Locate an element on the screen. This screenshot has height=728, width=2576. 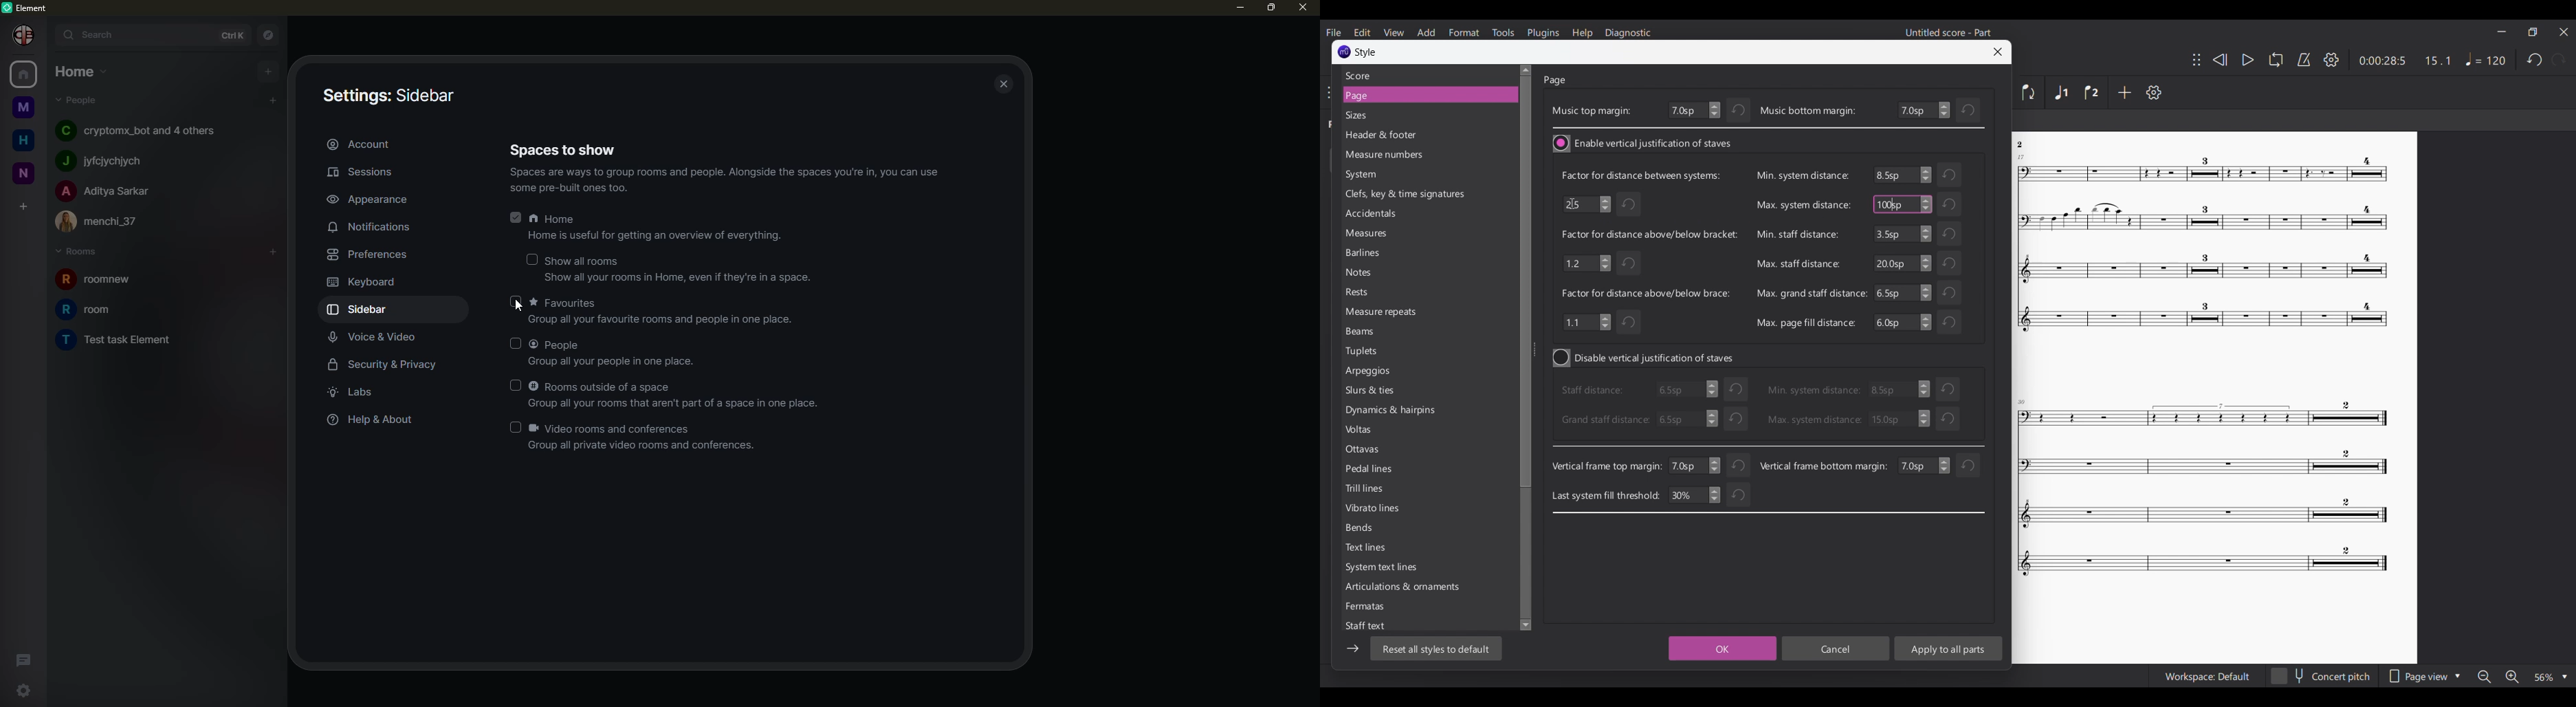
search is located at coordinates (96, 34).